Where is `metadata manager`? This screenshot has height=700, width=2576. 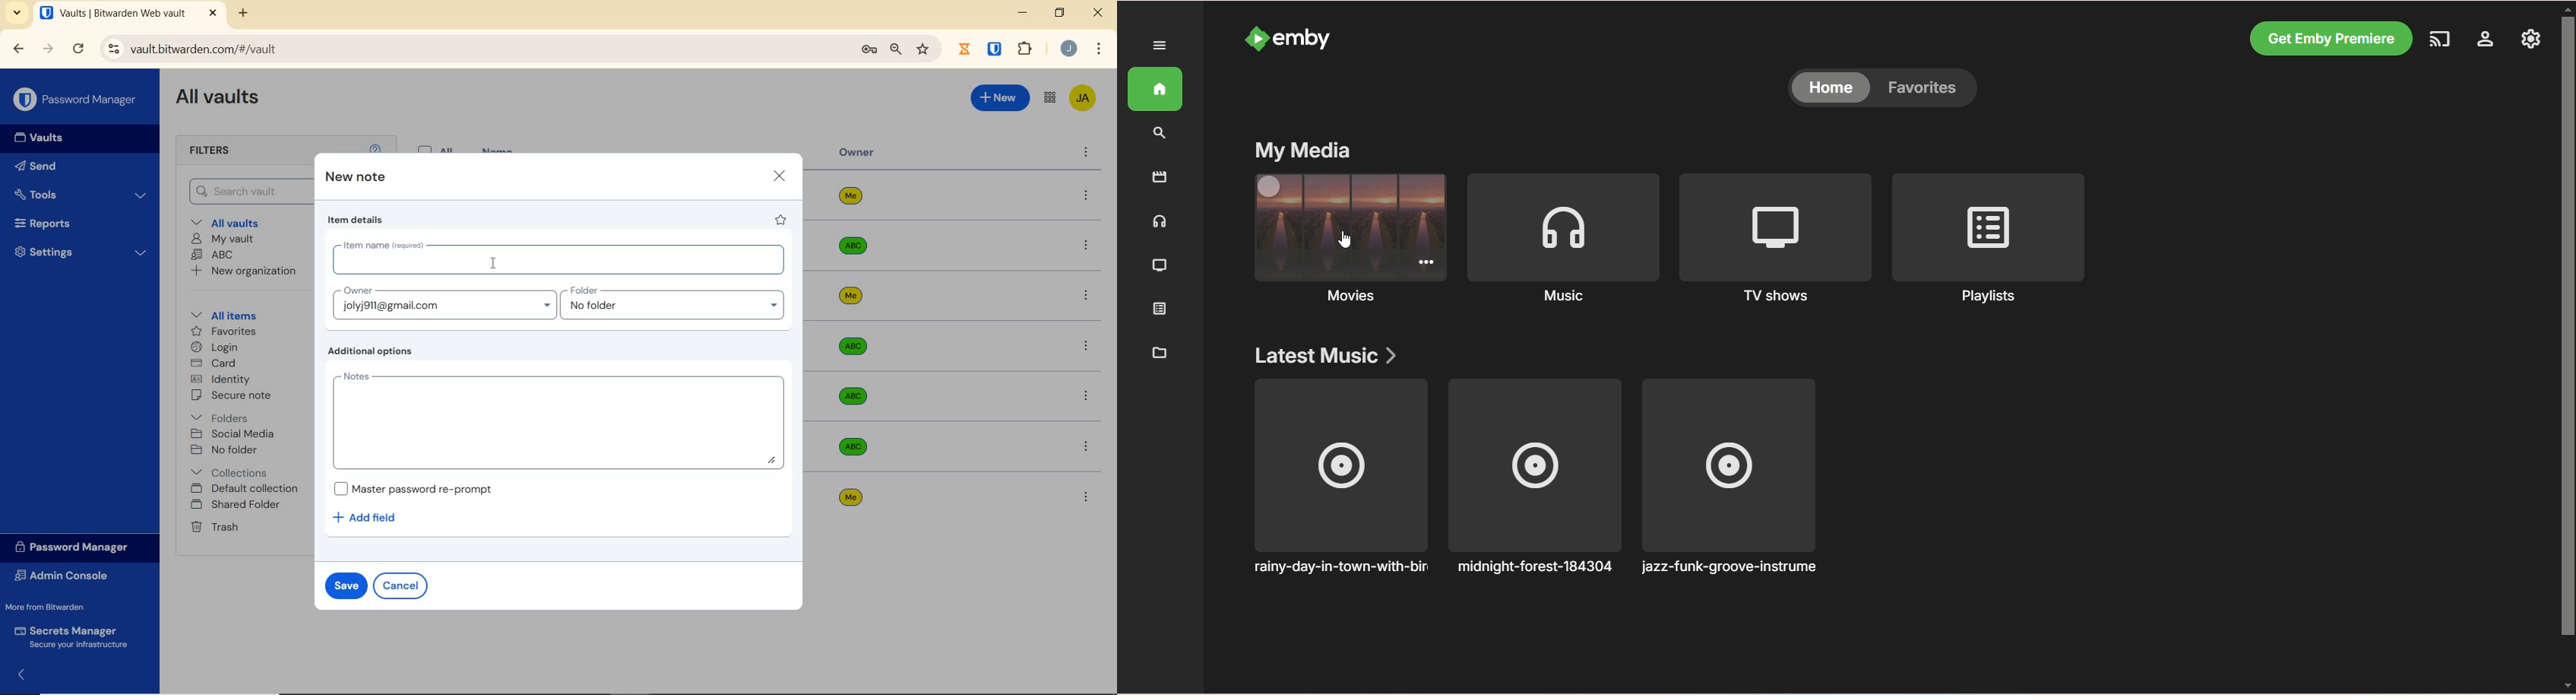
metadata manager is located at coordinates (1157, 353).